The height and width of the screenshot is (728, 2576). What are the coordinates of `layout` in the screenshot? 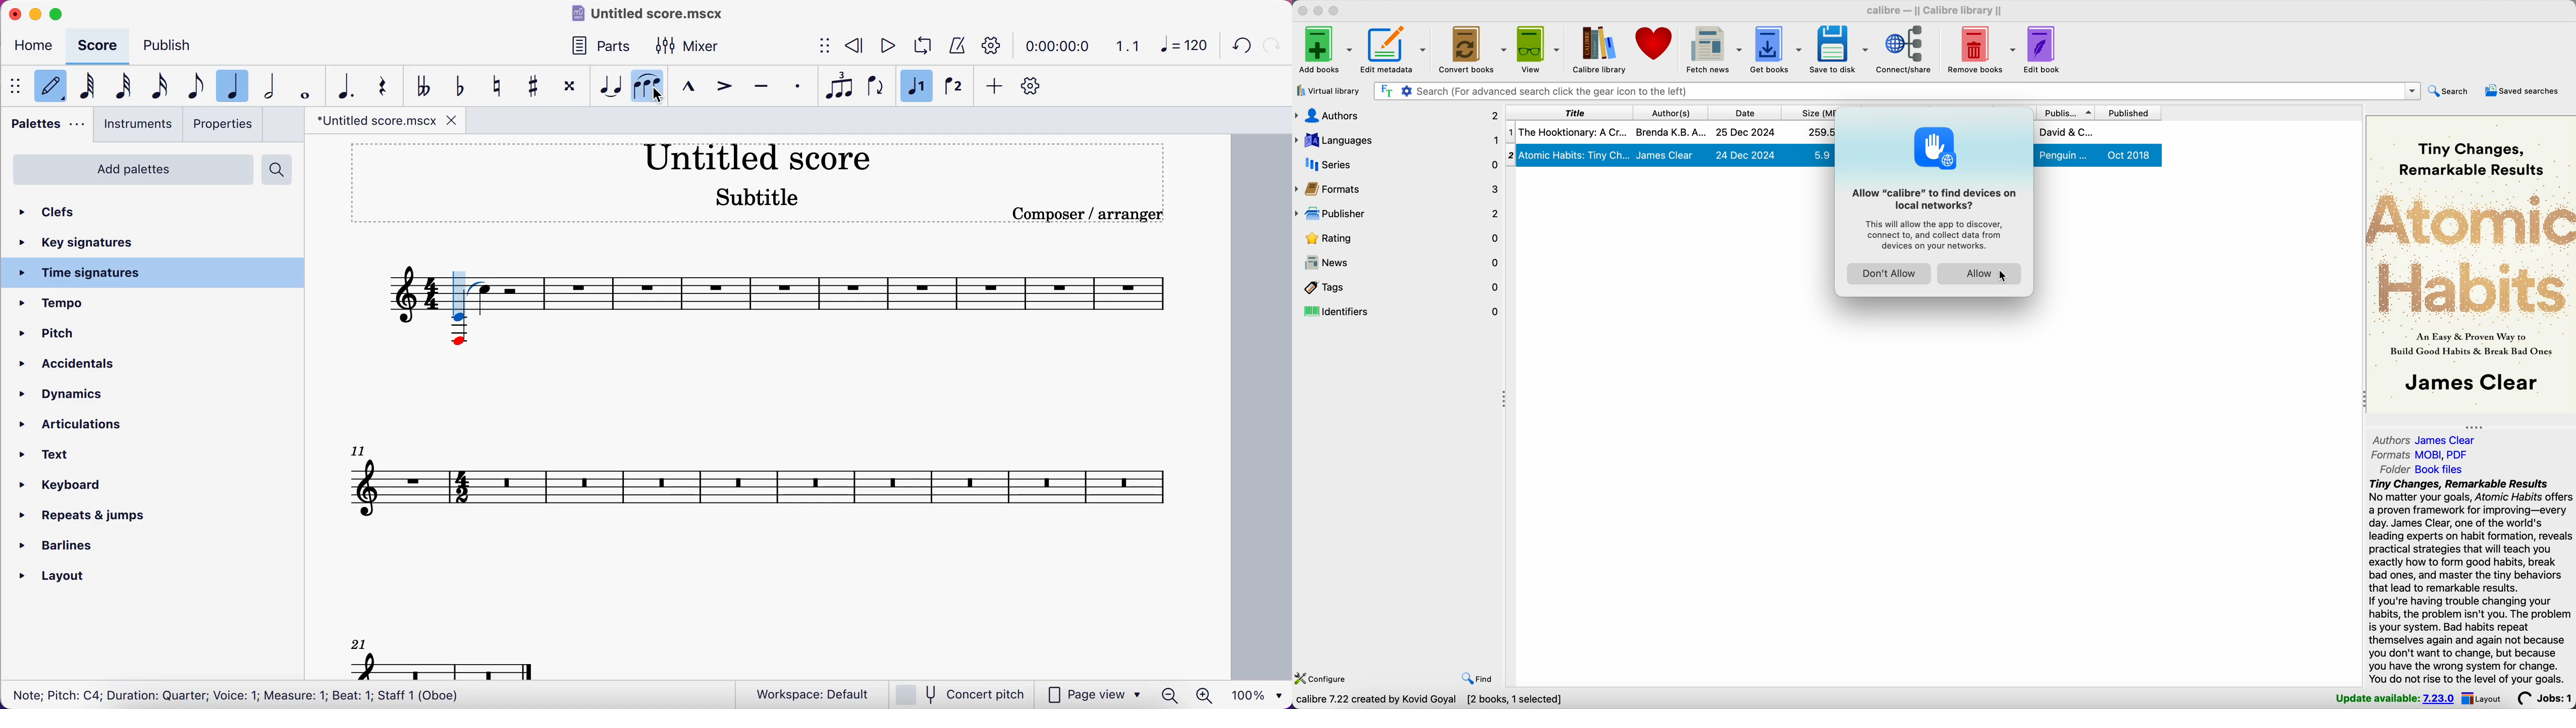 It's located at (74, 578).